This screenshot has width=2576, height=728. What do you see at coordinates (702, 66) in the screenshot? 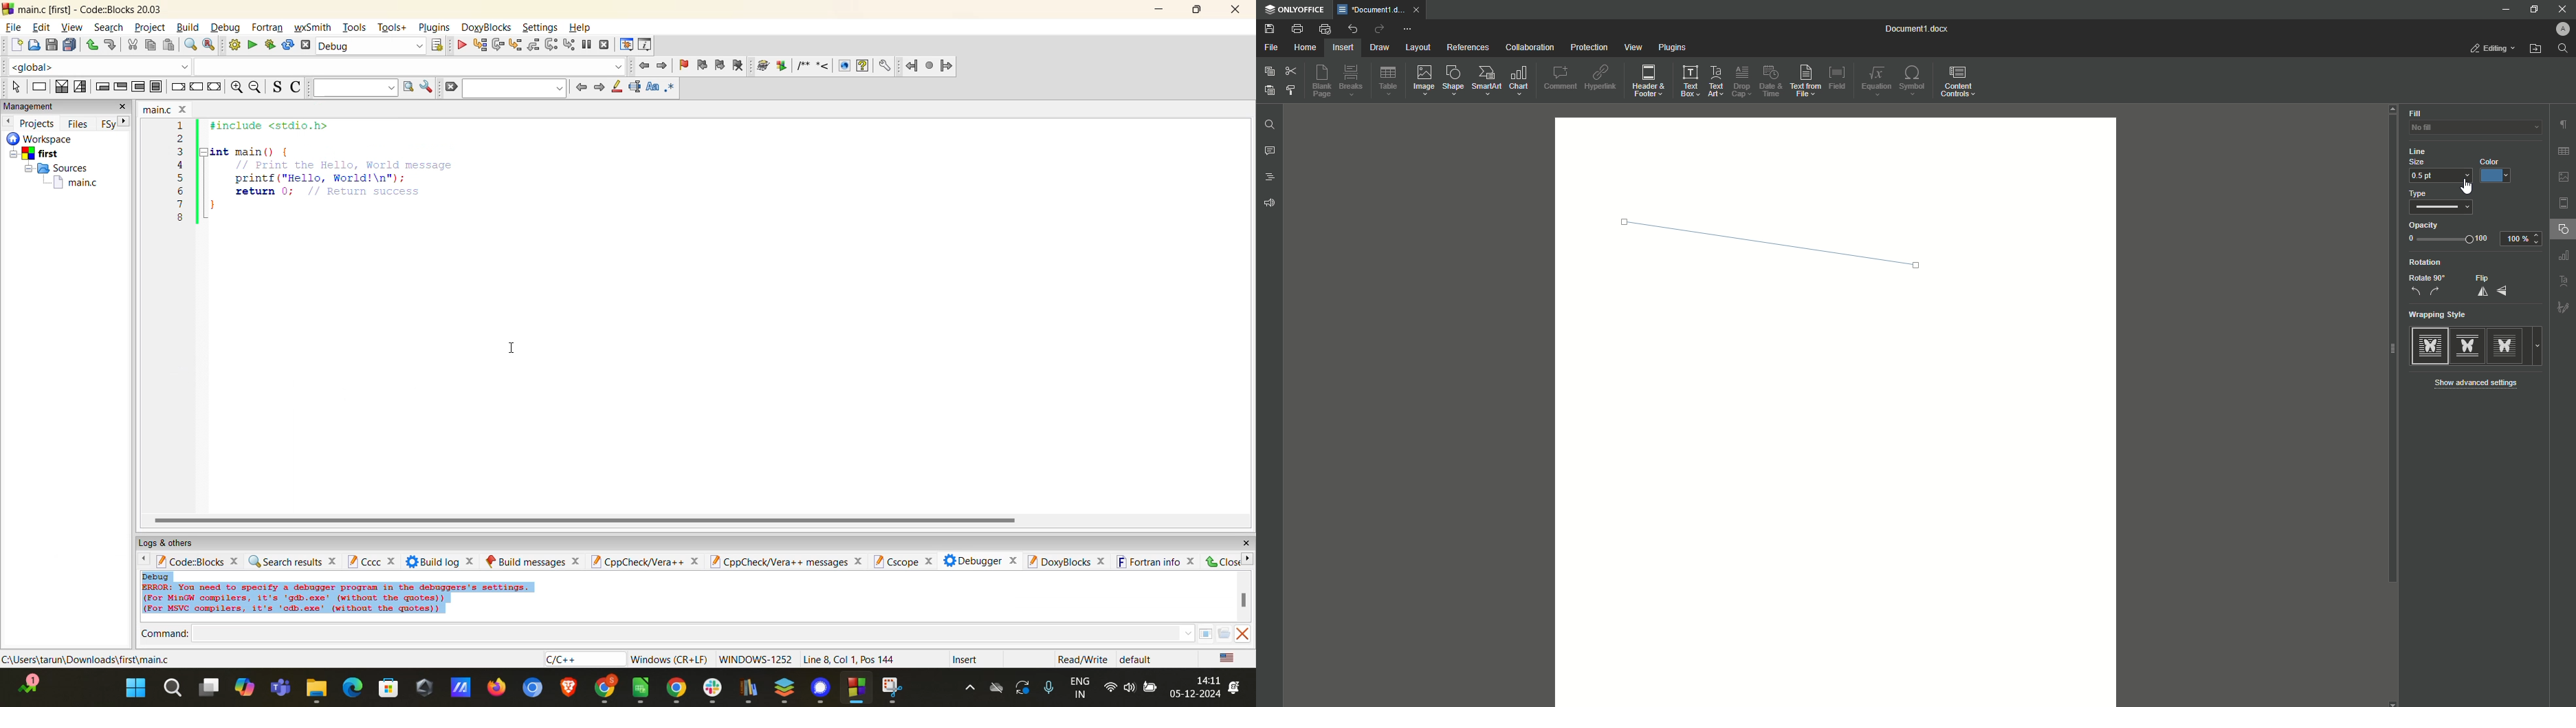
I see `previous bookmark` at bounding box center [702, 66].